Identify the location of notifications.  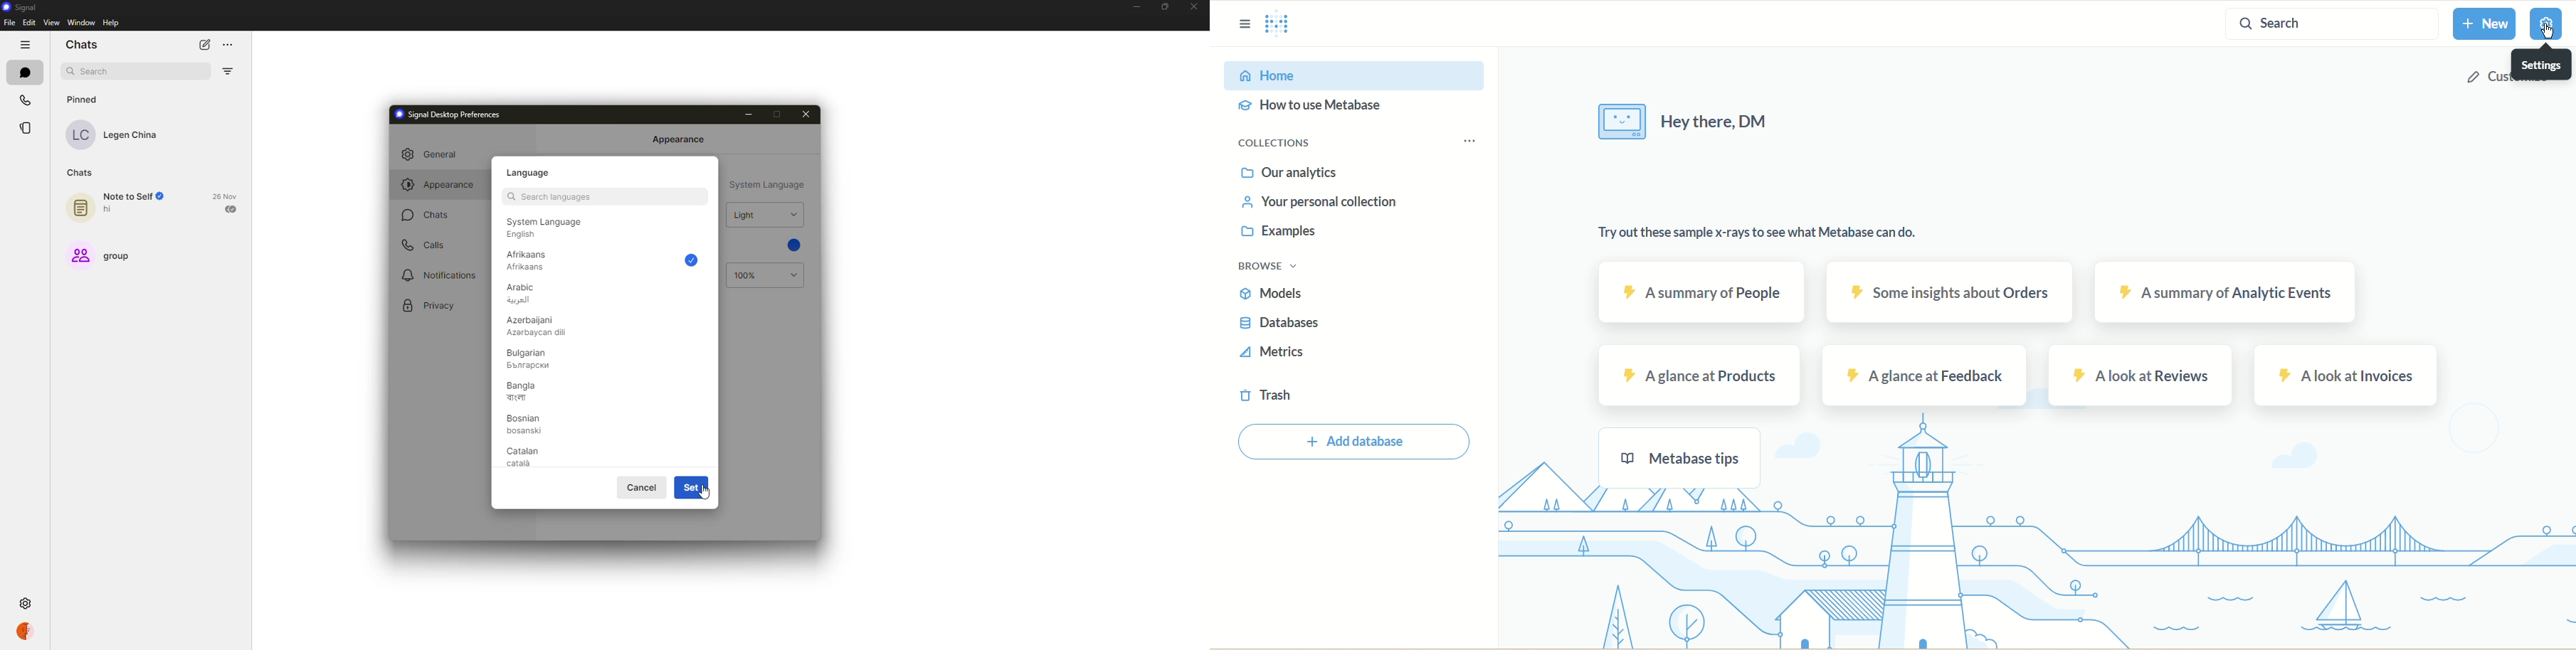
(441, 274).